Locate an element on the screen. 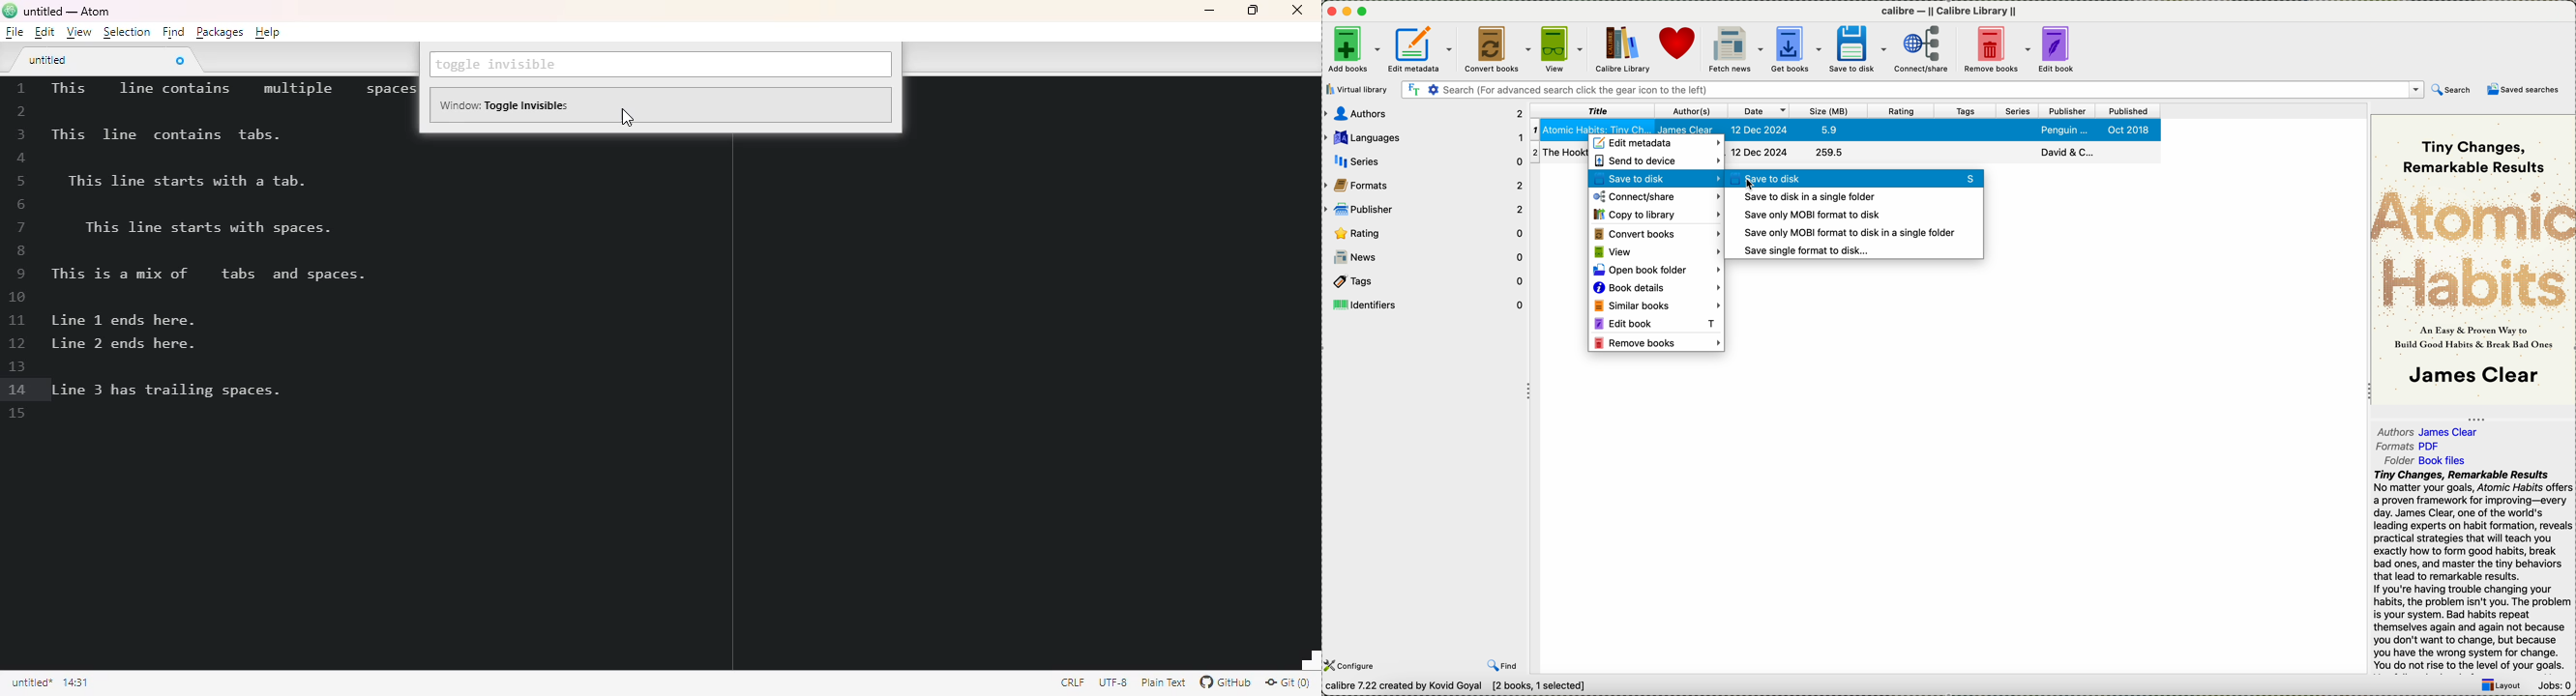  view is located at coordinates (1561, 48).